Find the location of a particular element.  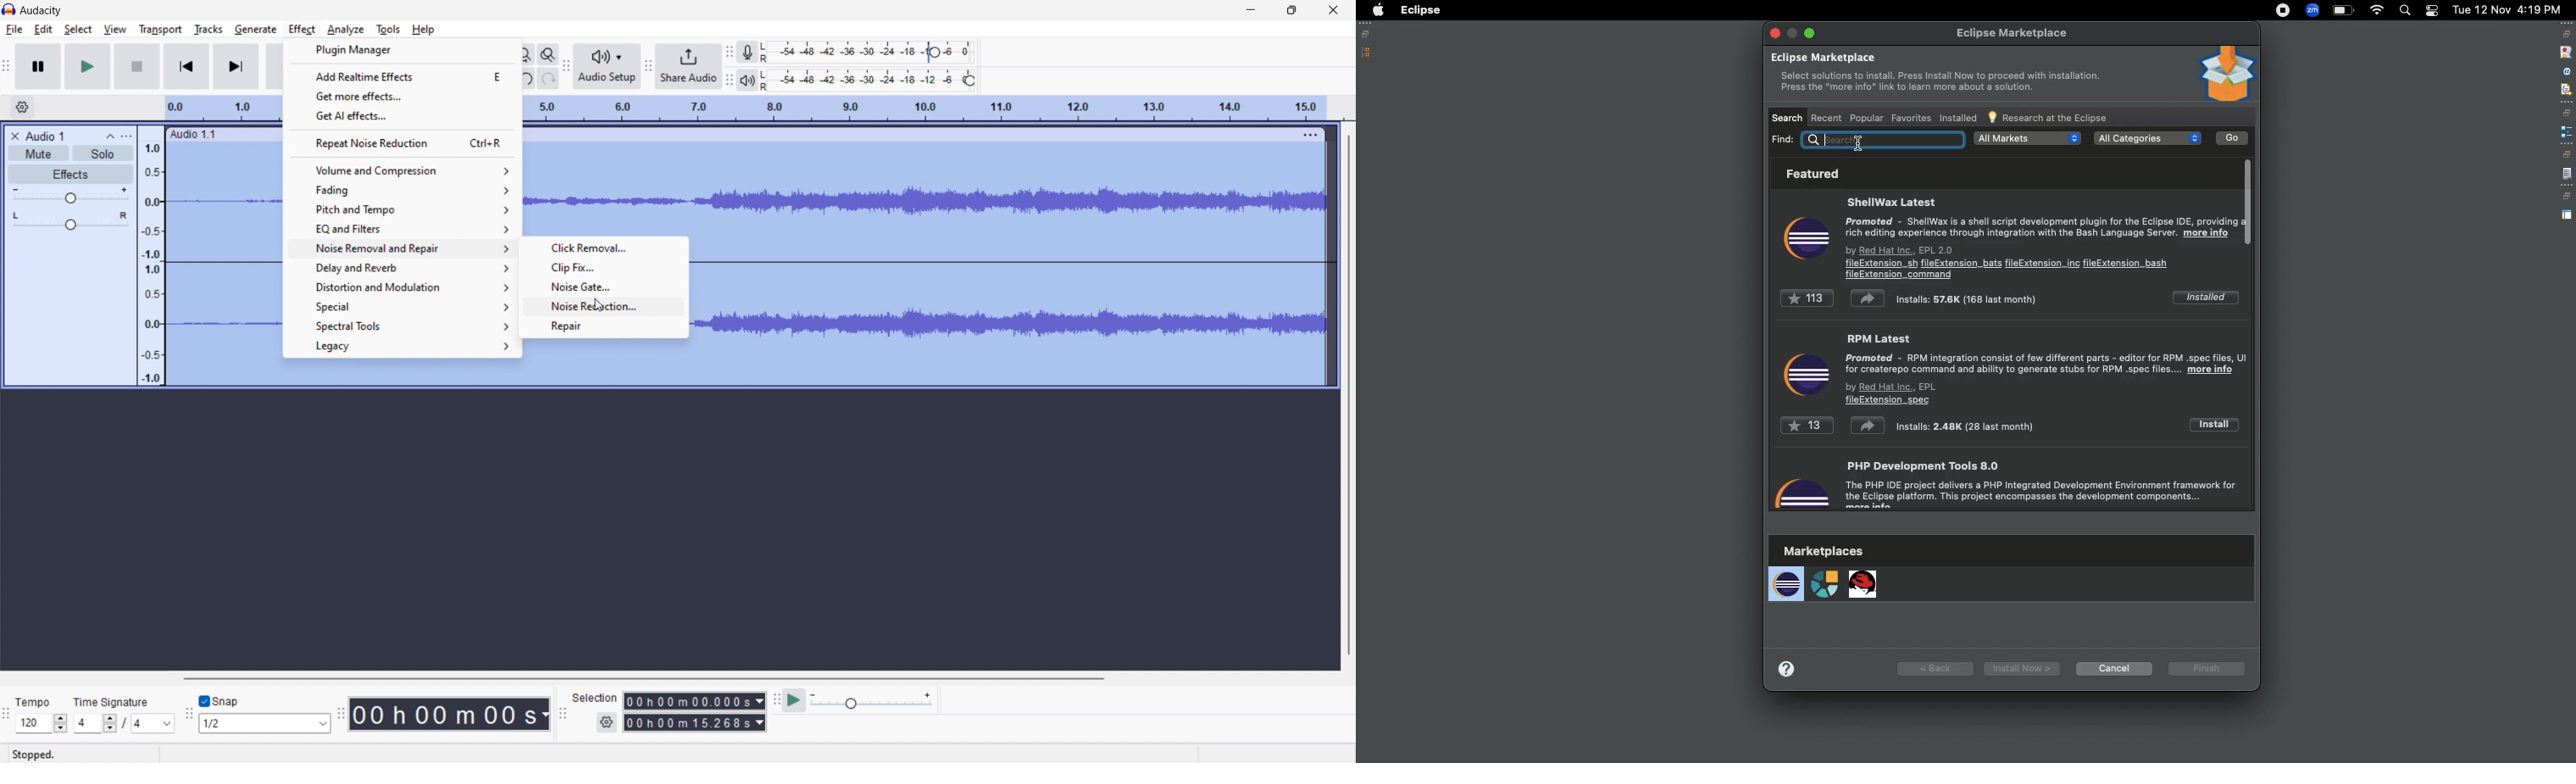

share audio toolbar is located at coordinates (647, 65).